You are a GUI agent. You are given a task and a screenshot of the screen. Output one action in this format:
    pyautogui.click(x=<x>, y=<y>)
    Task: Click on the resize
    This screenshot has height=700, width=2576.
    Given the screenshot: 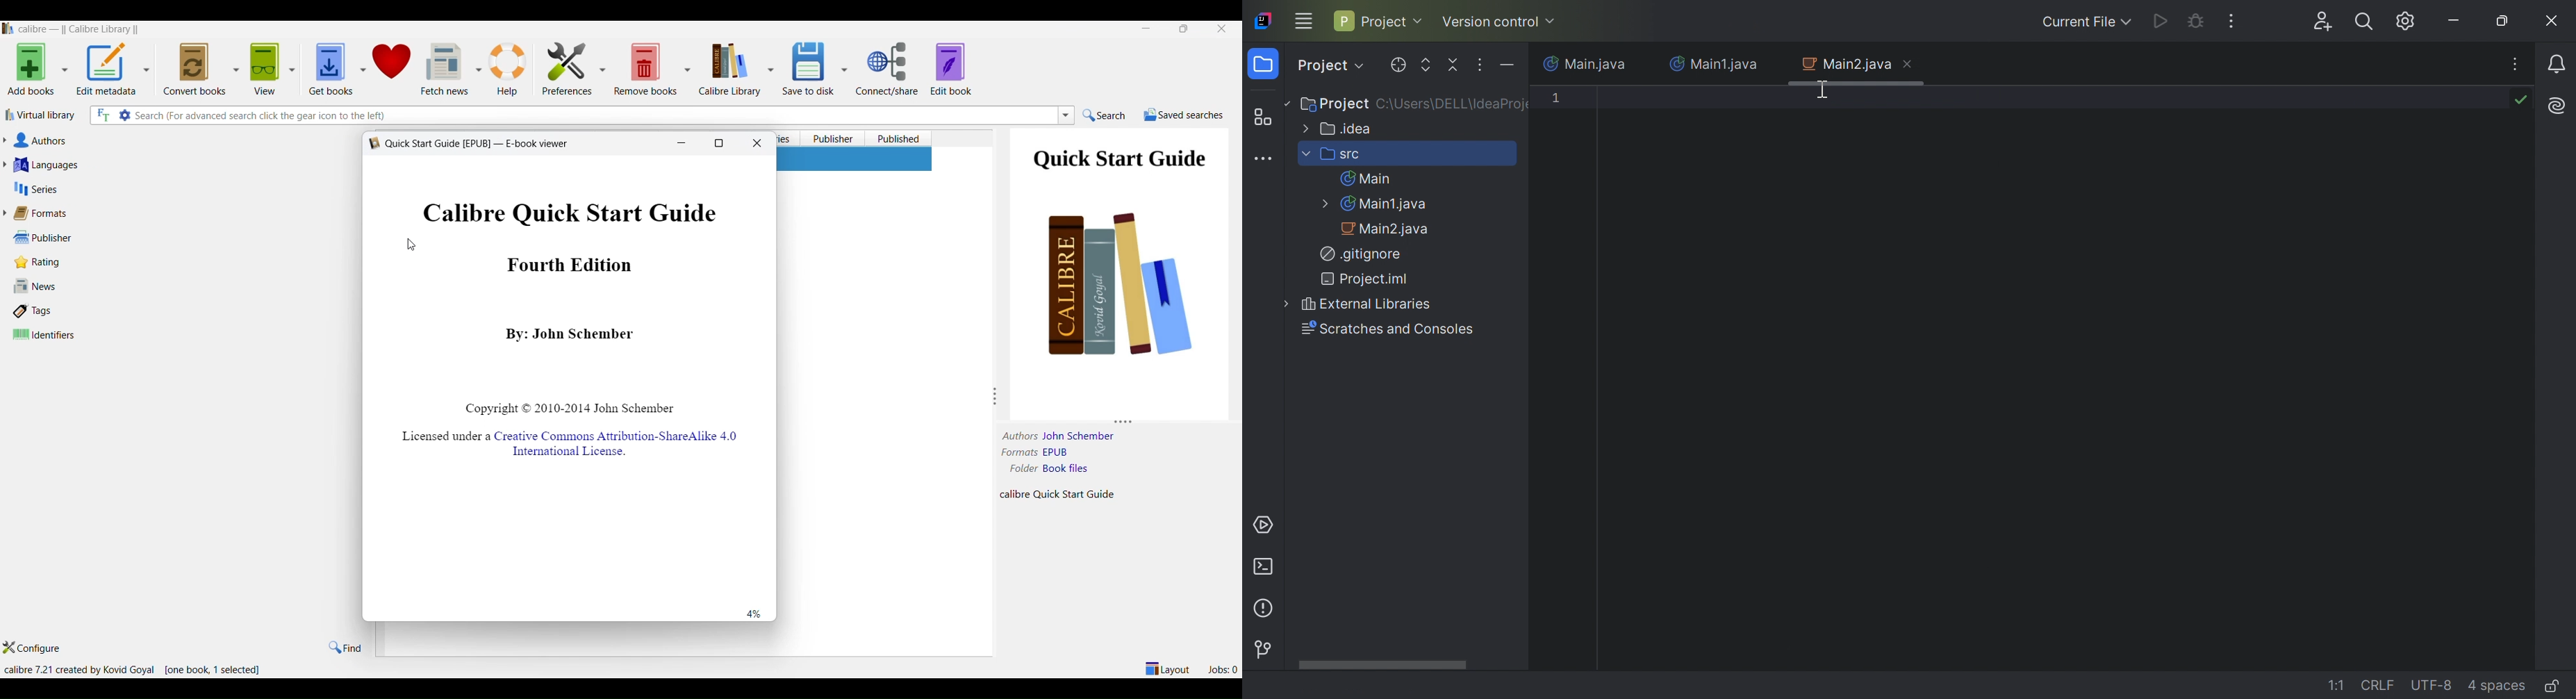 What is the action you would take?
    pyautogui.click(x=1127, y=418)
    